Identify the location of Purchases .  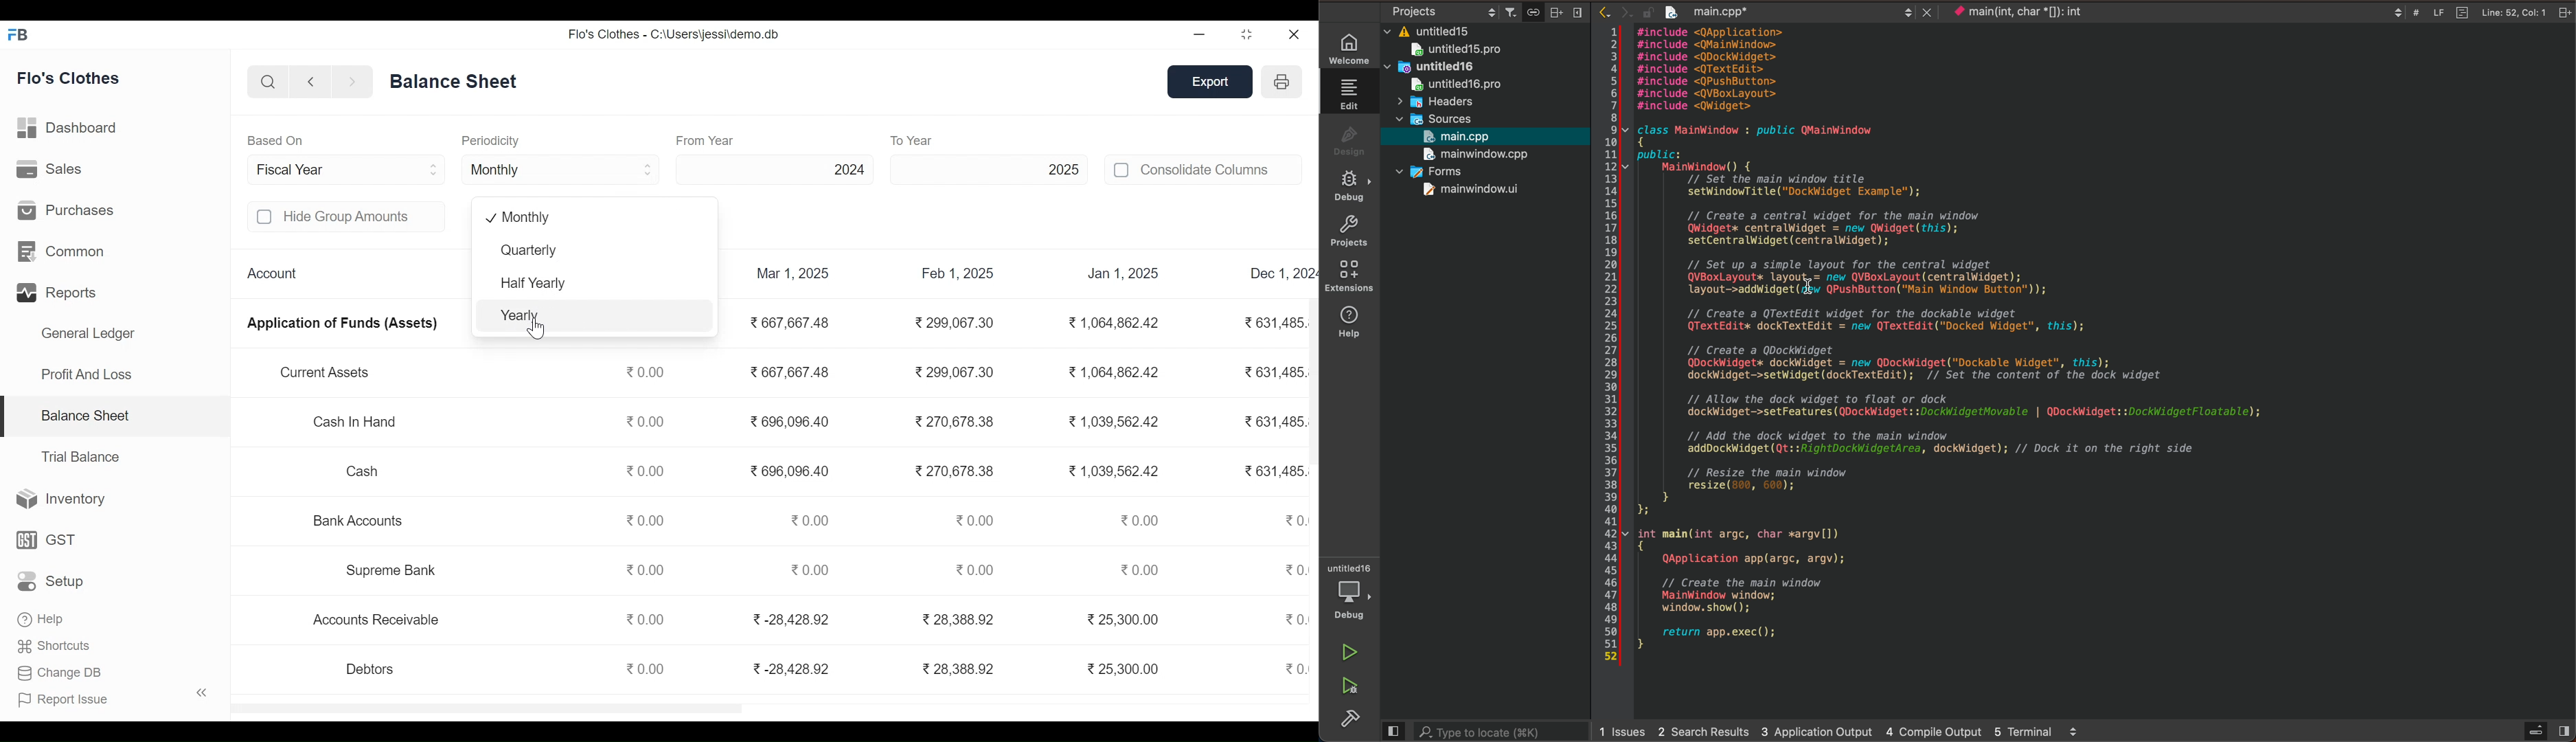
(66, 209).